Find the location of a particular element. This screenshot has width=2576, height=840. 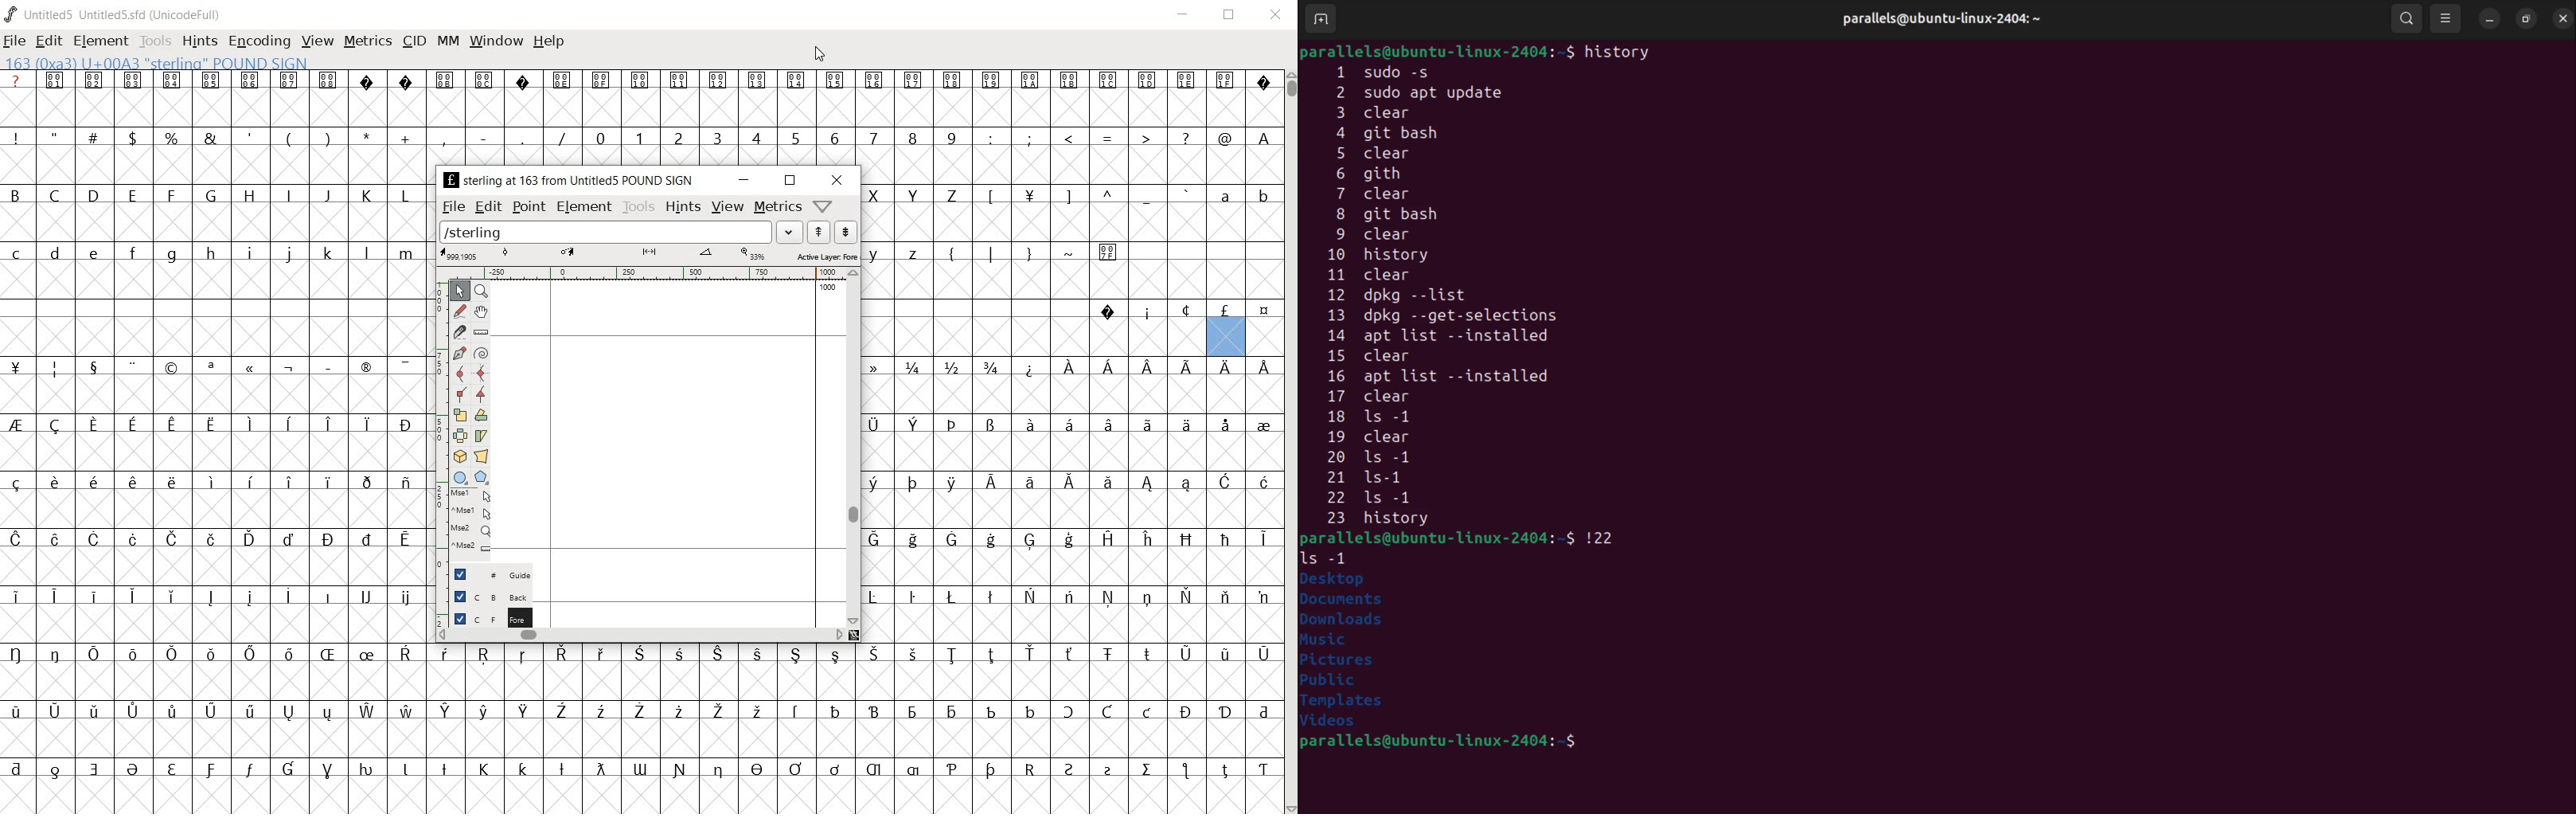

Symbol is located at coordinates (562, 80).